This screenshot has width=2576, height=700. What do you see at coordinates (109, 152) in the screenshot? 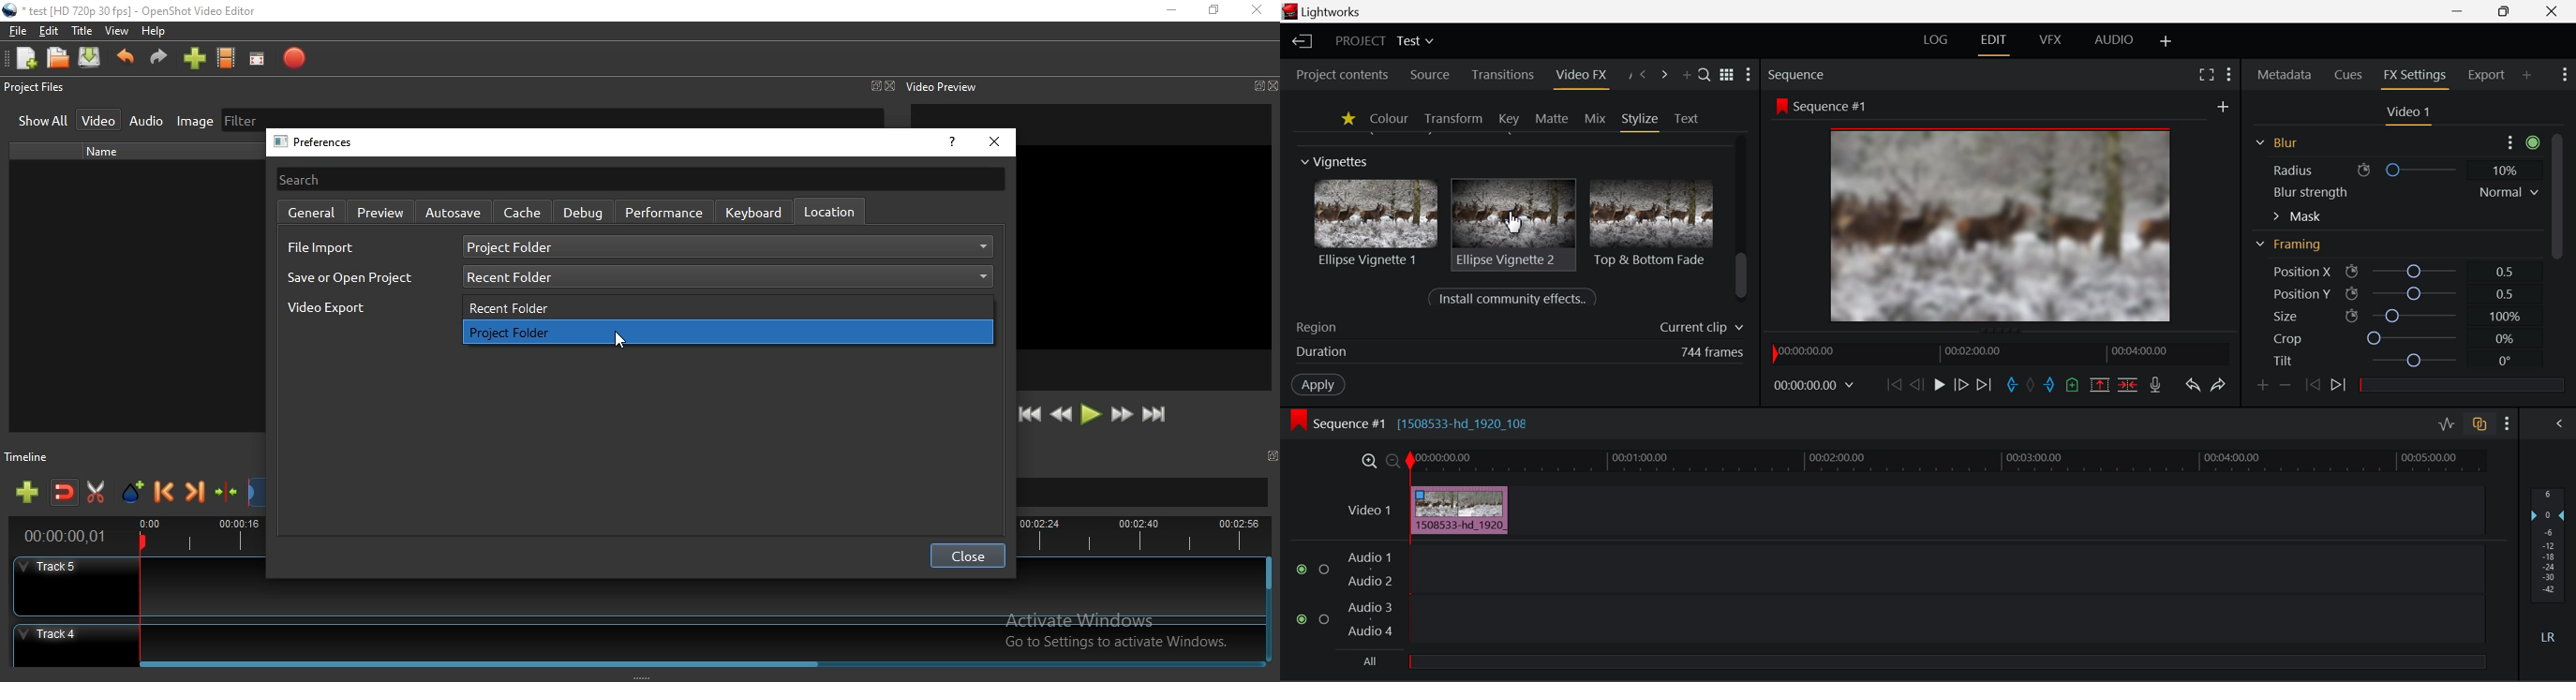
I see `name` at bounding box center [109, 152].